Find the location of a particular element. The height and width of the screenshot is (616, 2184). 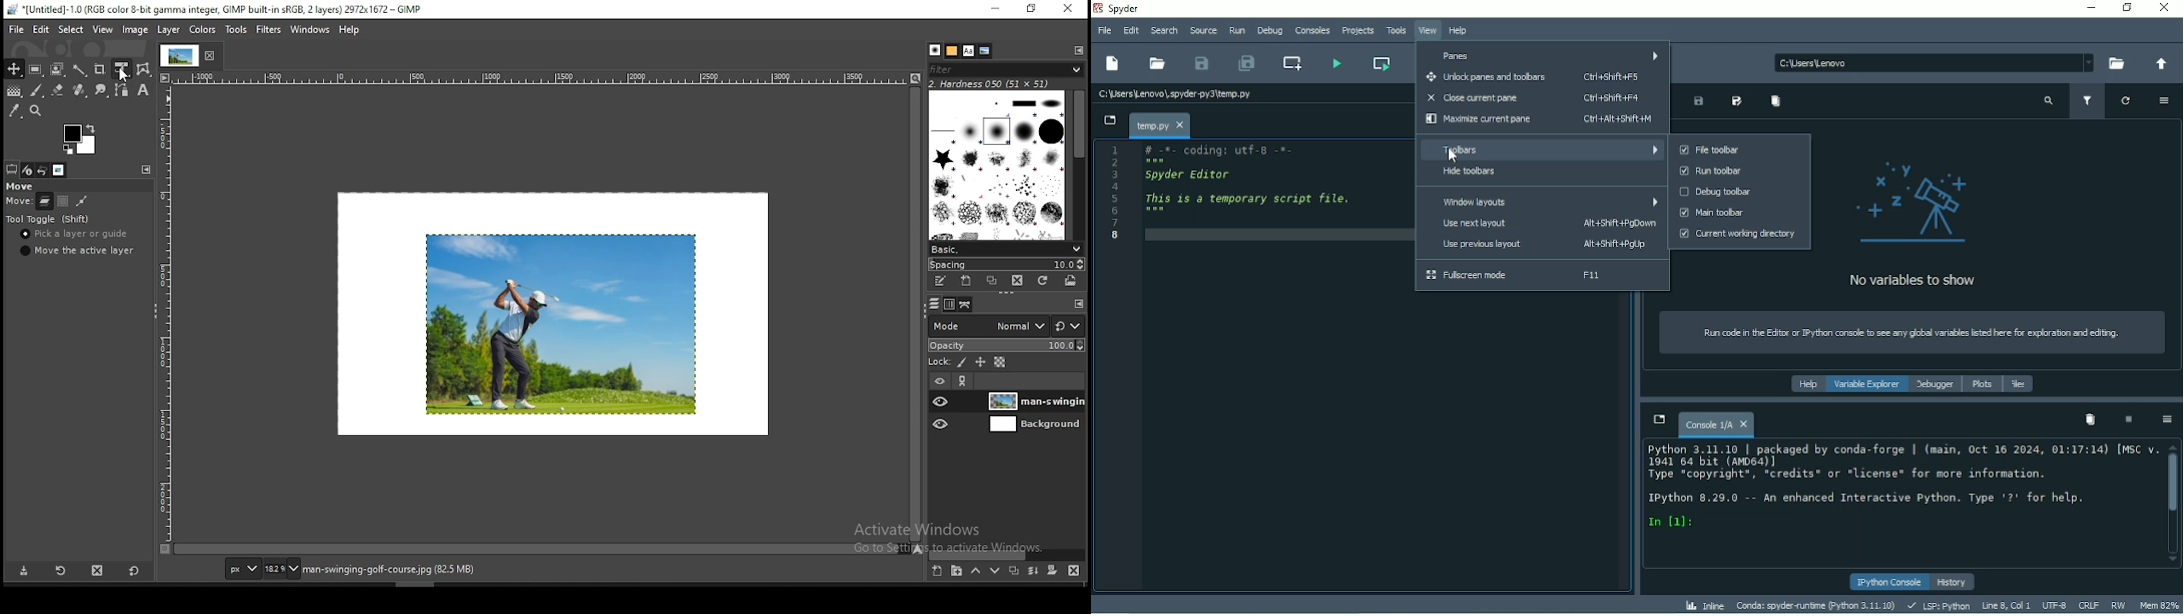

Browse tabs is located at coordinates (1109, 121).